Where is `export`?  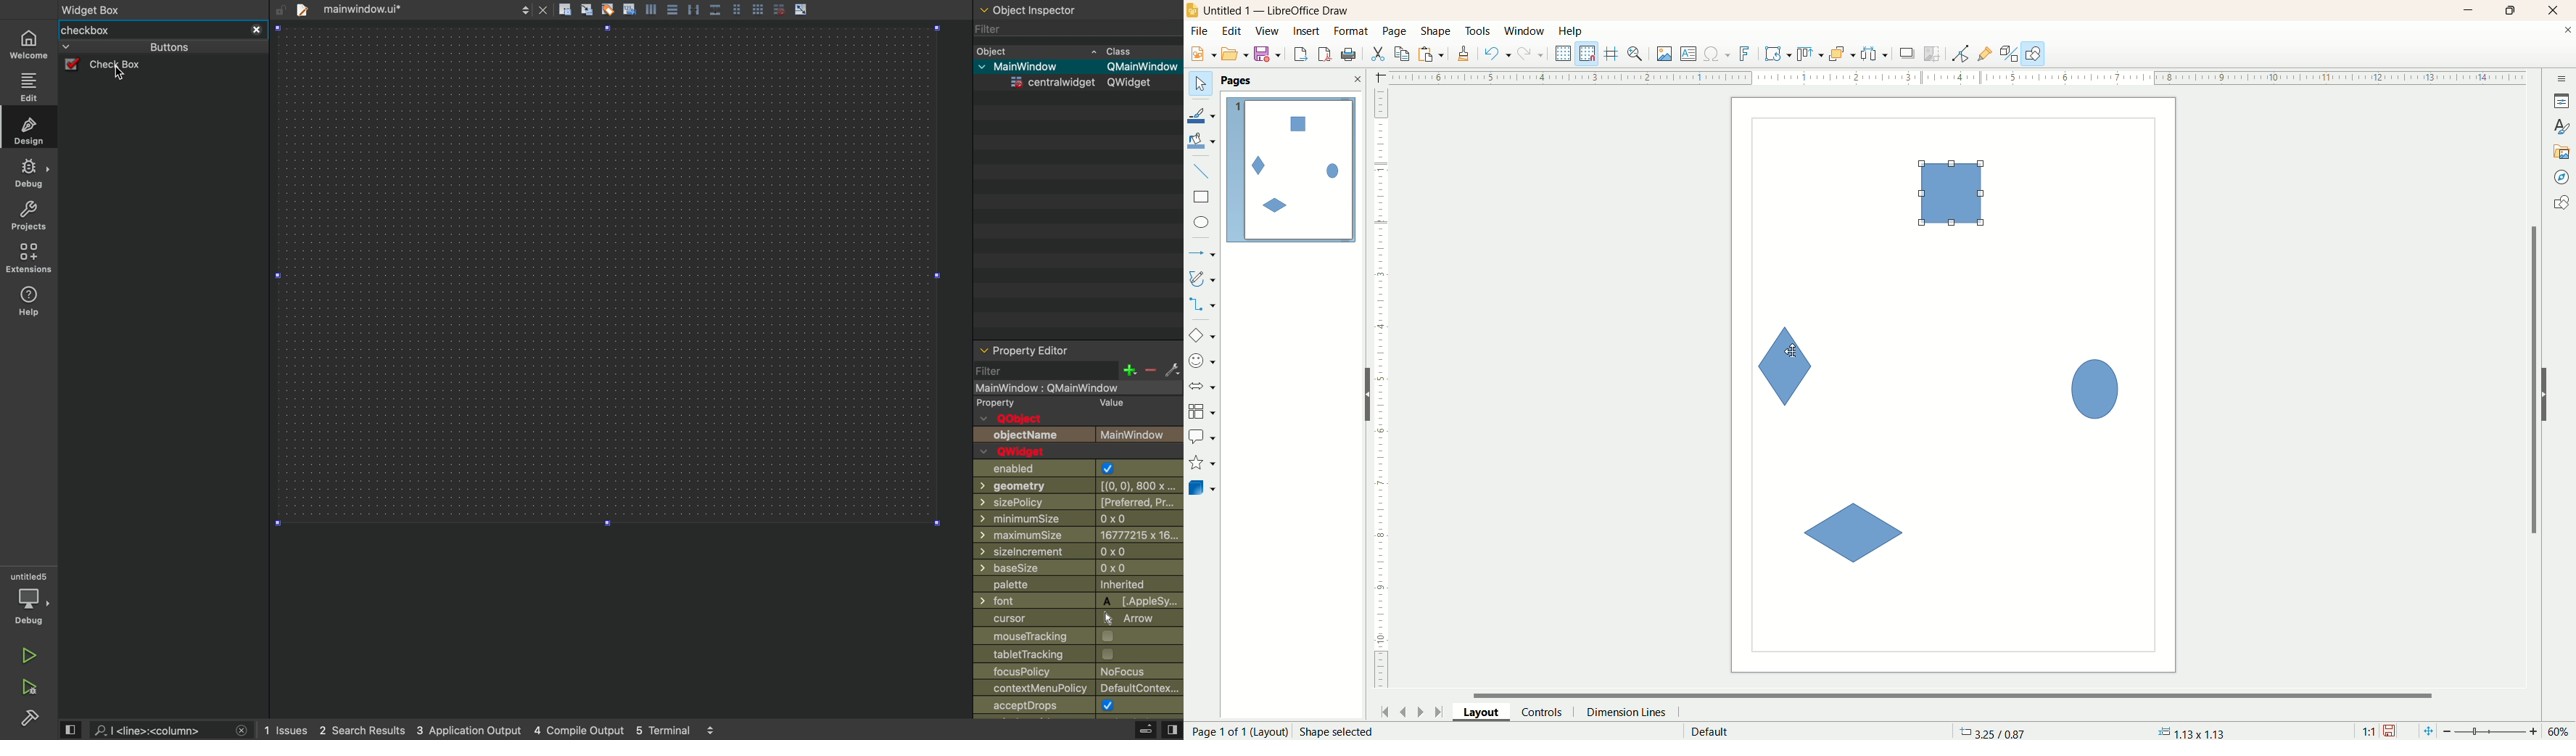 export is located at coordinates (1300, 52).